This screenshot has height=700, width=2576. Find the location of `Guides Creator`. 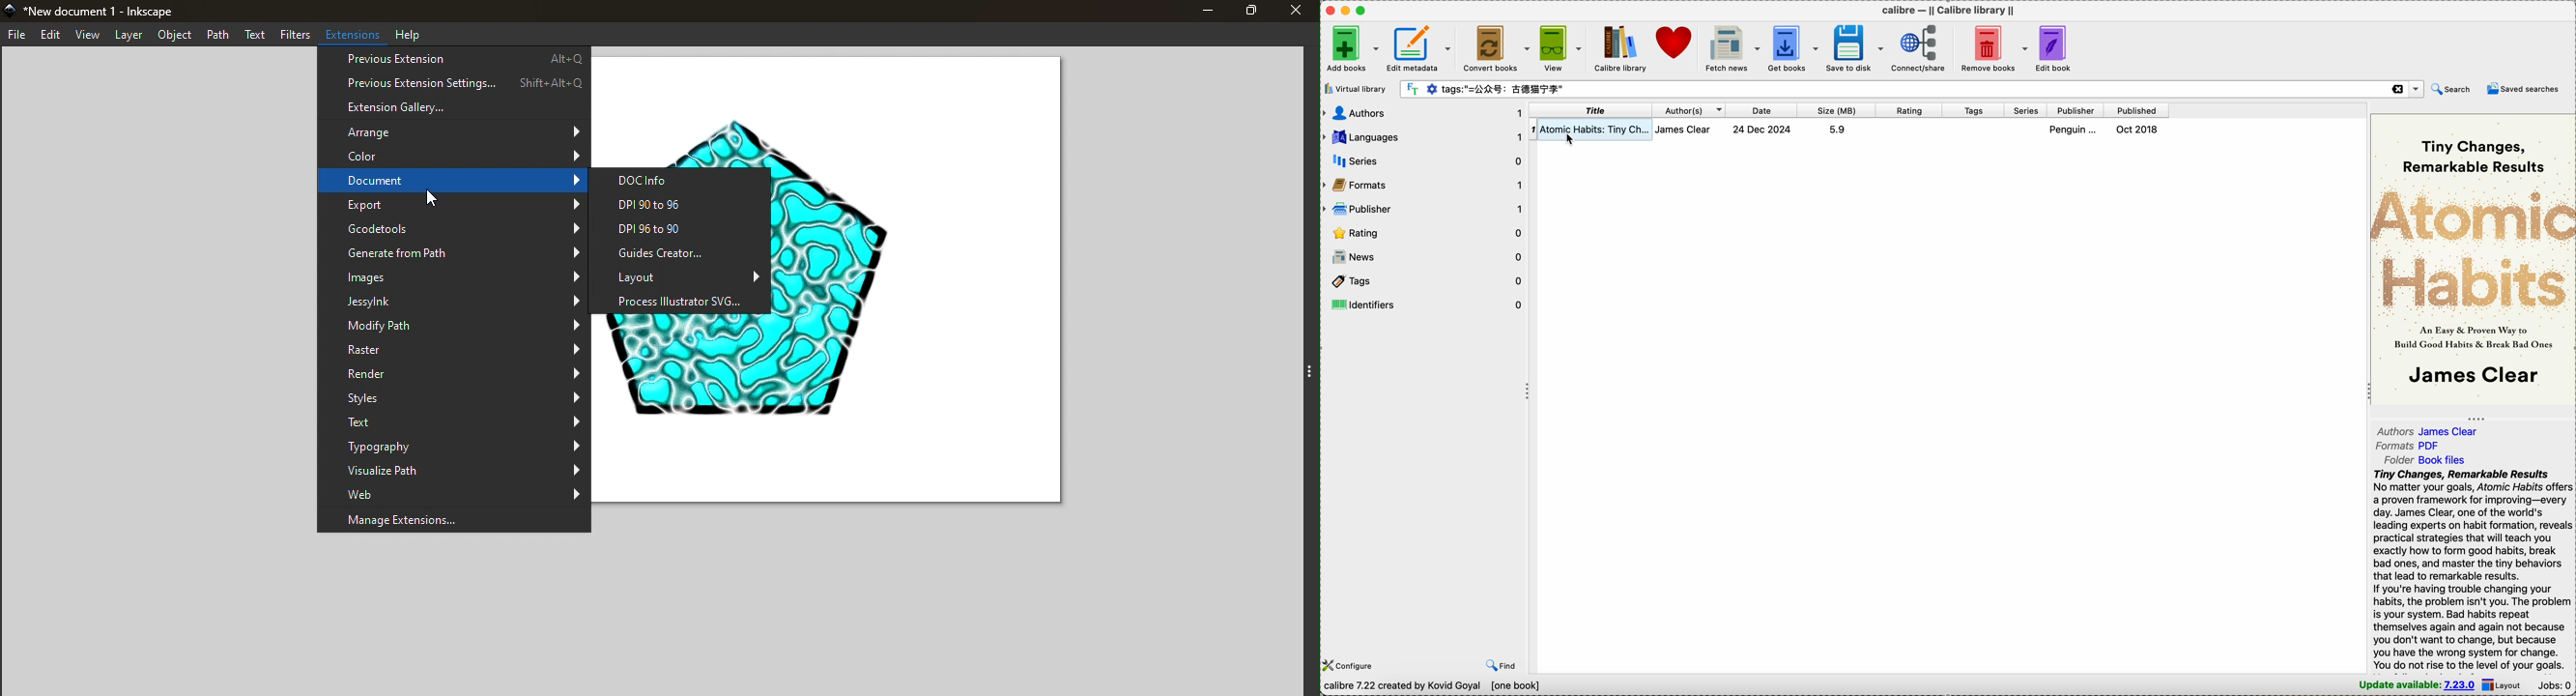

Guides Creator is located at coordinates (683, 254).